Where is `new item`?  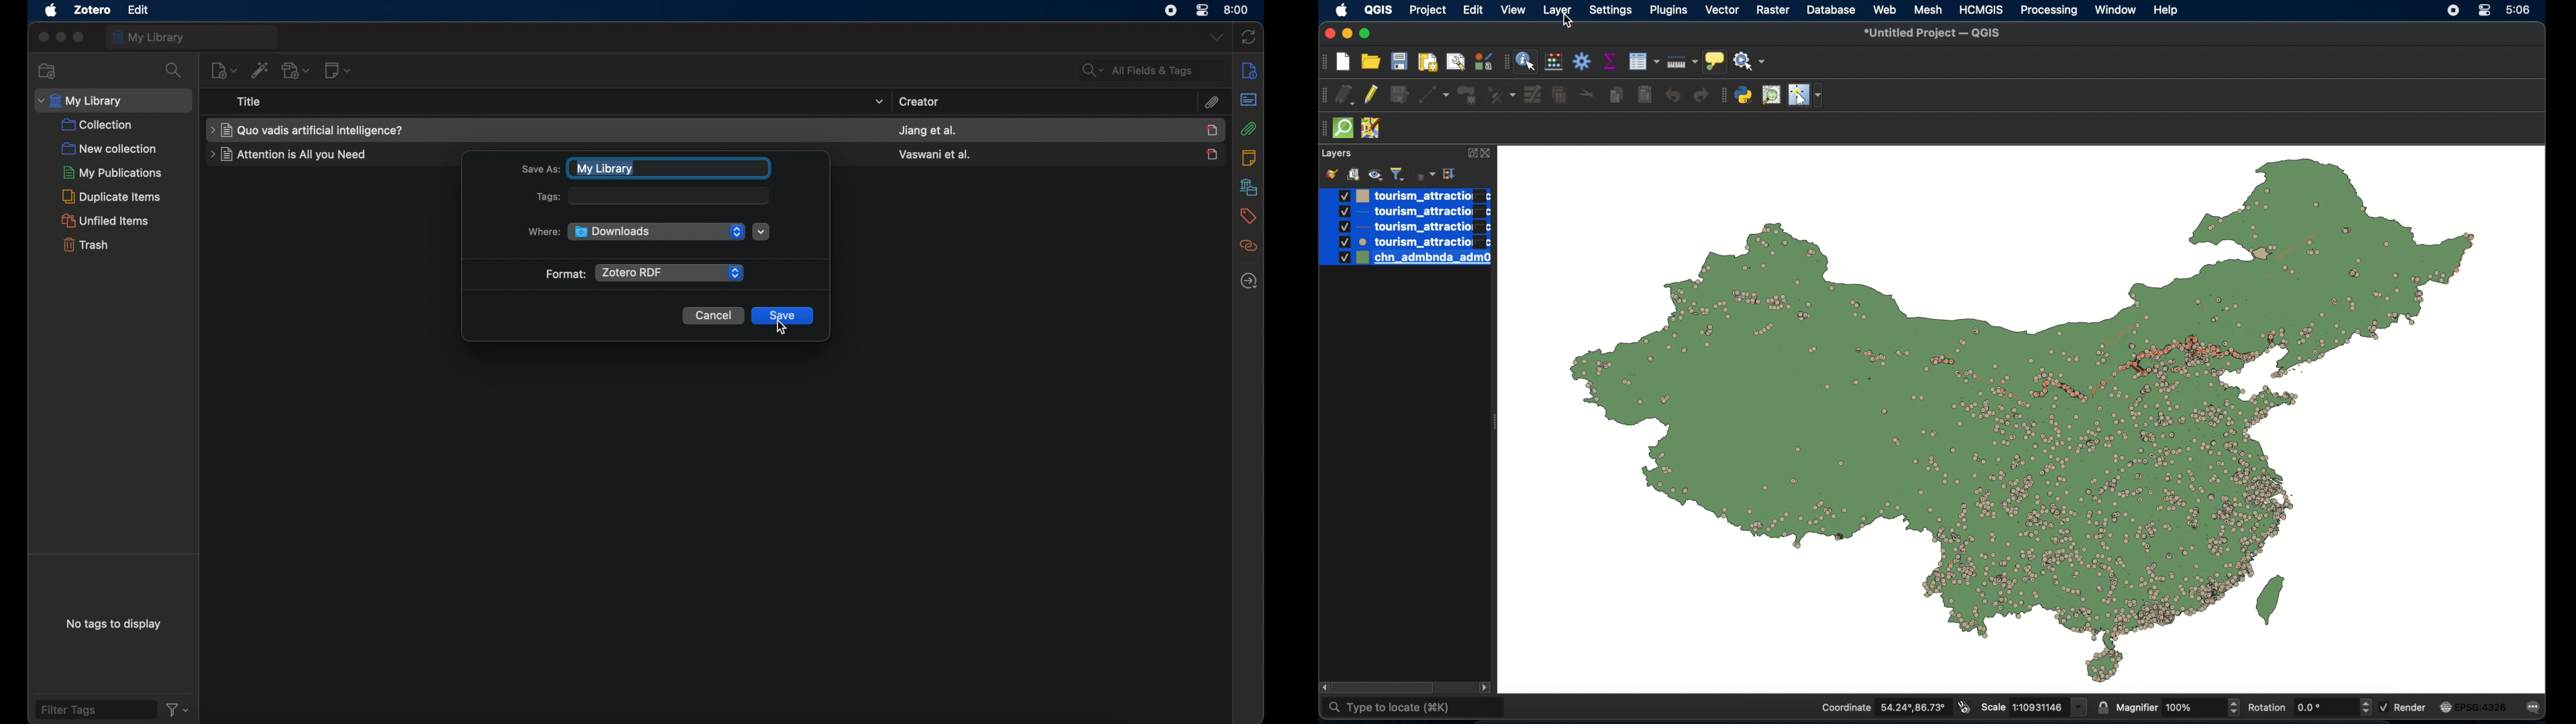 new item is located at coordinates (223, 70).